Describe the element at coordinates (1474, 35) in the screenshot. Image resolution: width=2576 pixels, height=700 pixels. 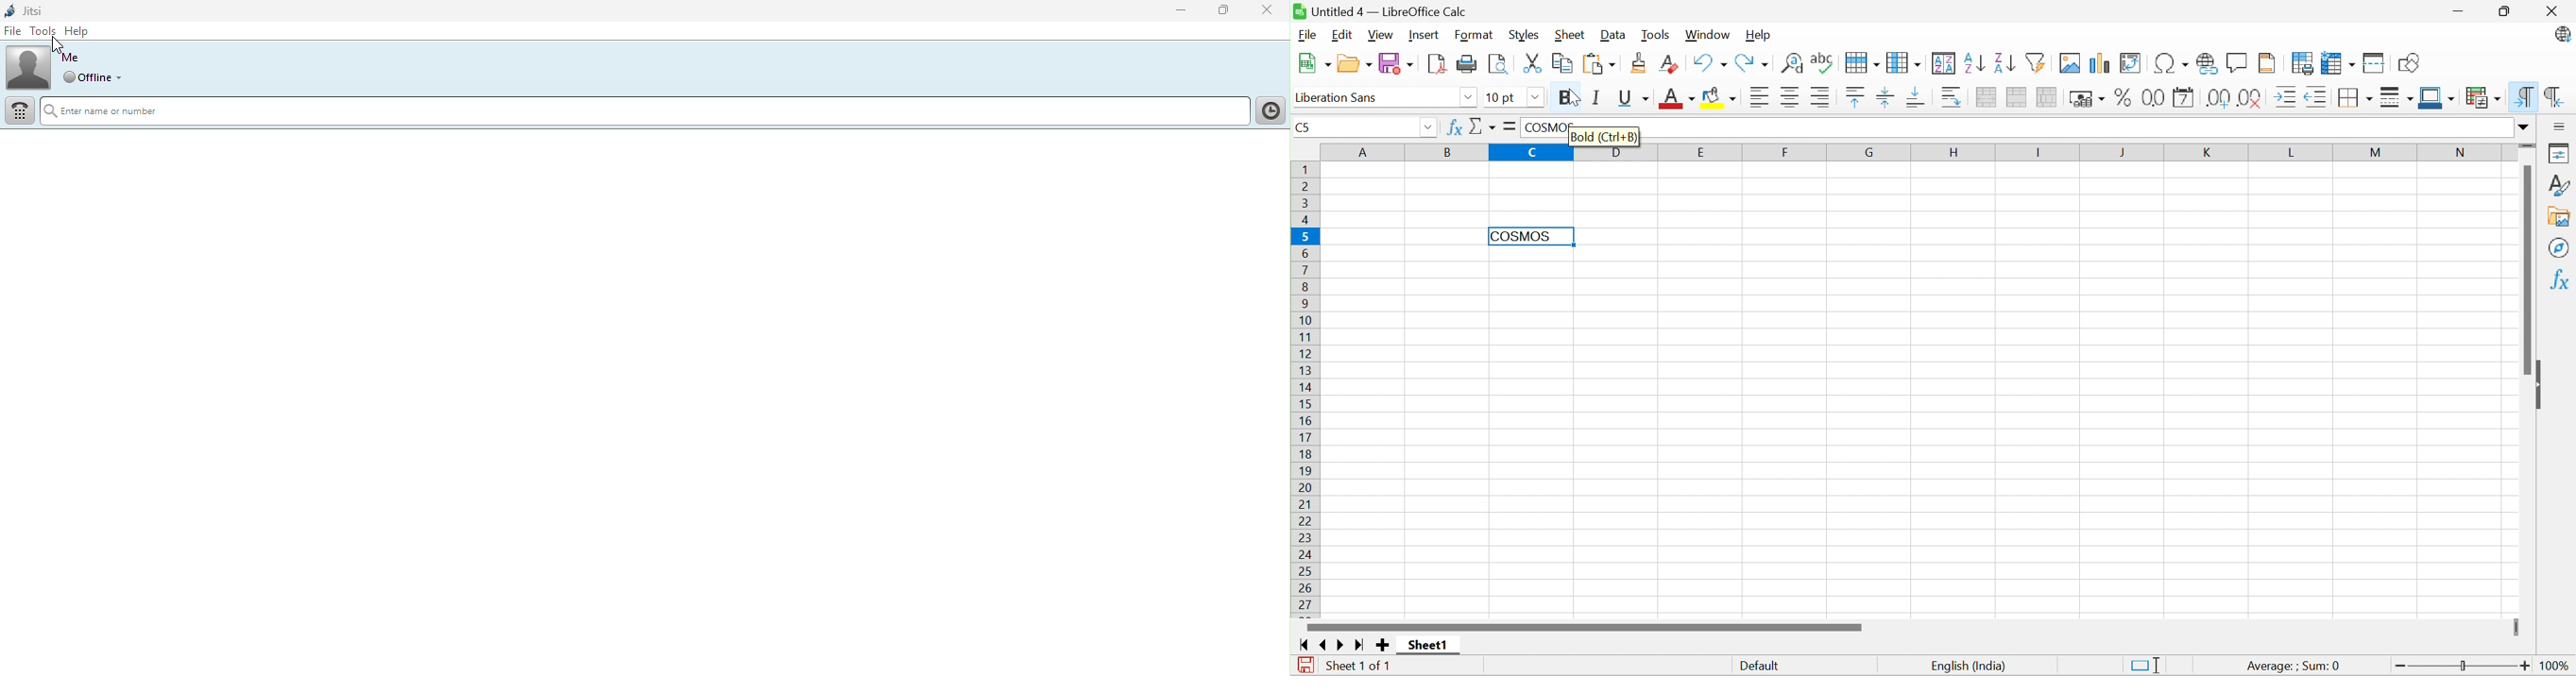
I see `Format` at that location.